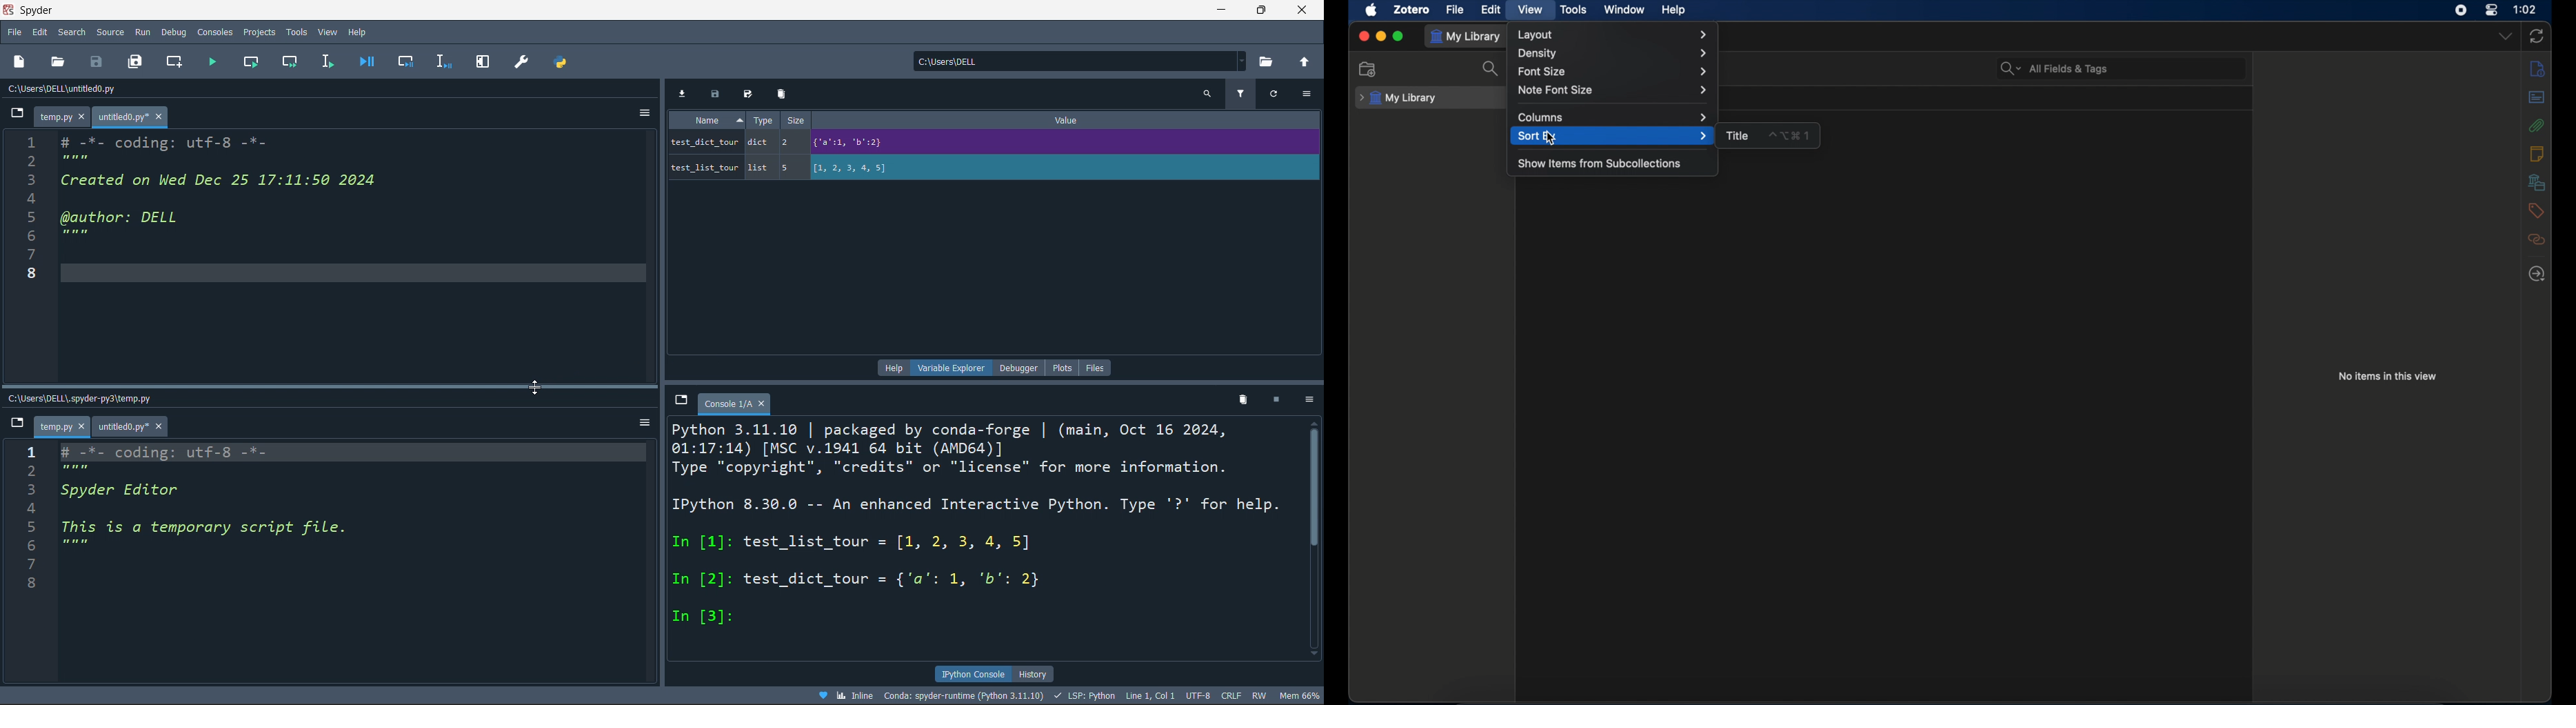  What do you see at coordinates (82, 90) in the screenshot?
I see `C:\User|DELL\utitled0.py` at bounding box center [82, 90].